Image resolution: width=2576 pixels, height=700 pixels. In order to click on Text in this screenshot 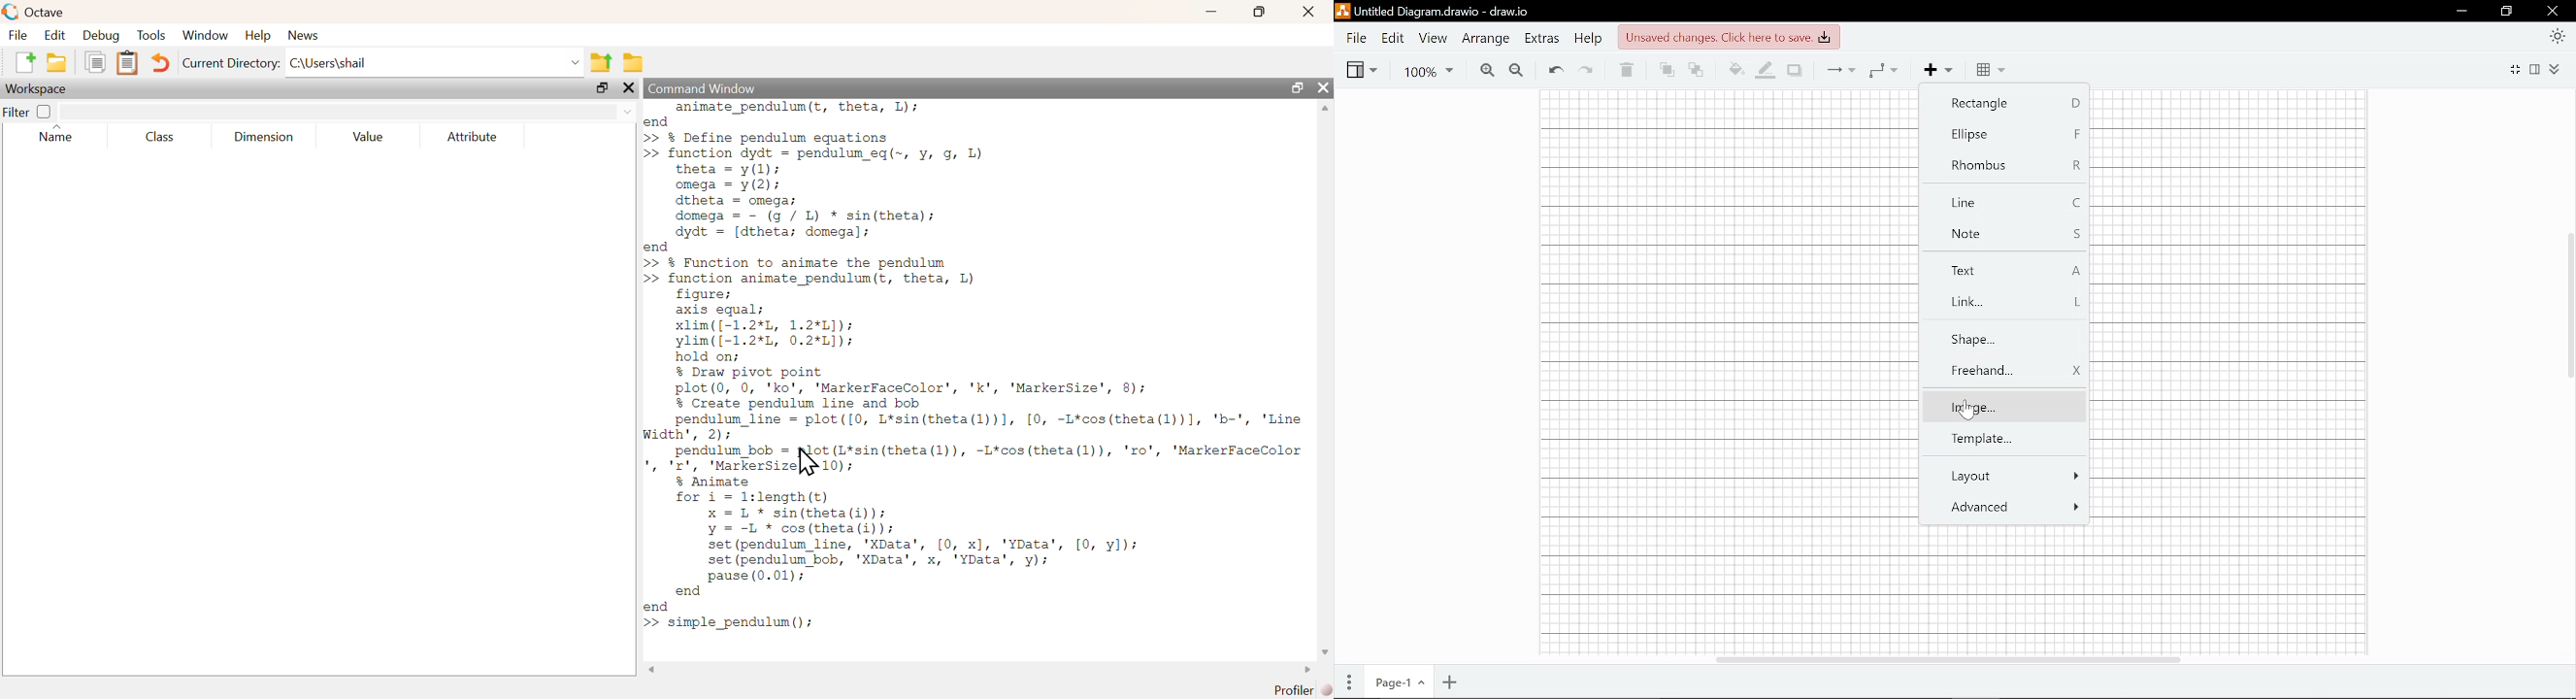, I will do `click(2005, 268)`.